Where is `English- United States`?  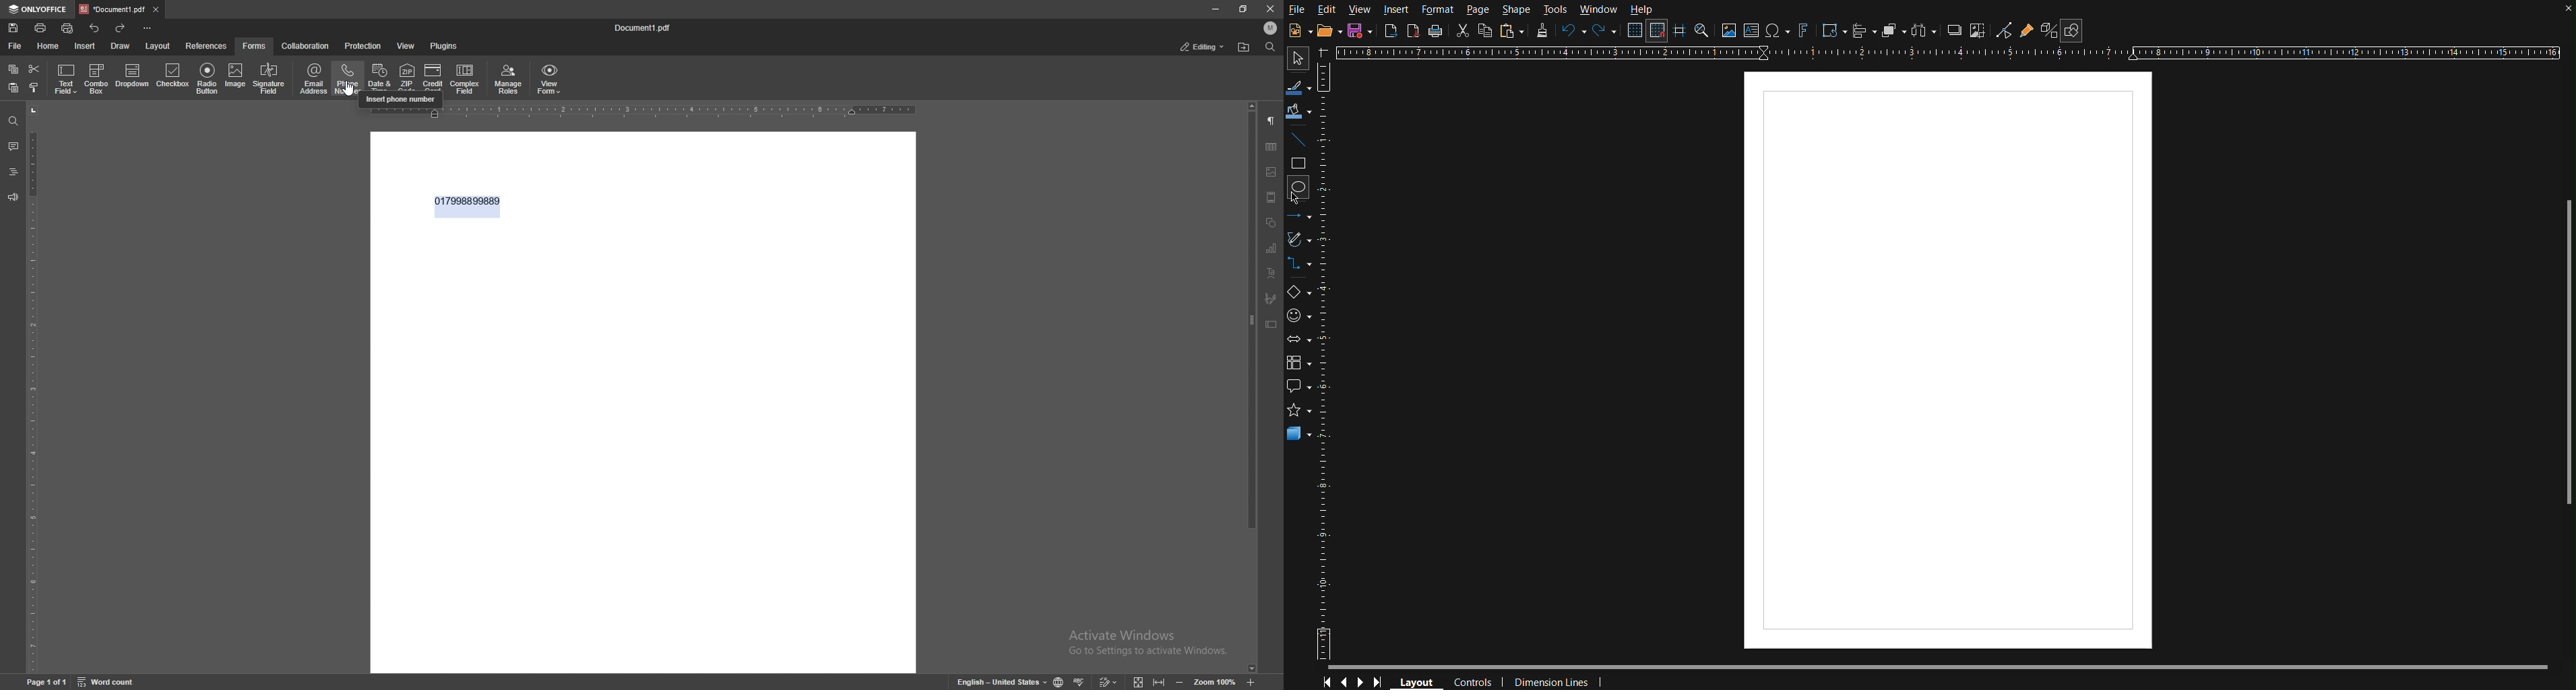
English- United States is located at coordinates (1002, 681).